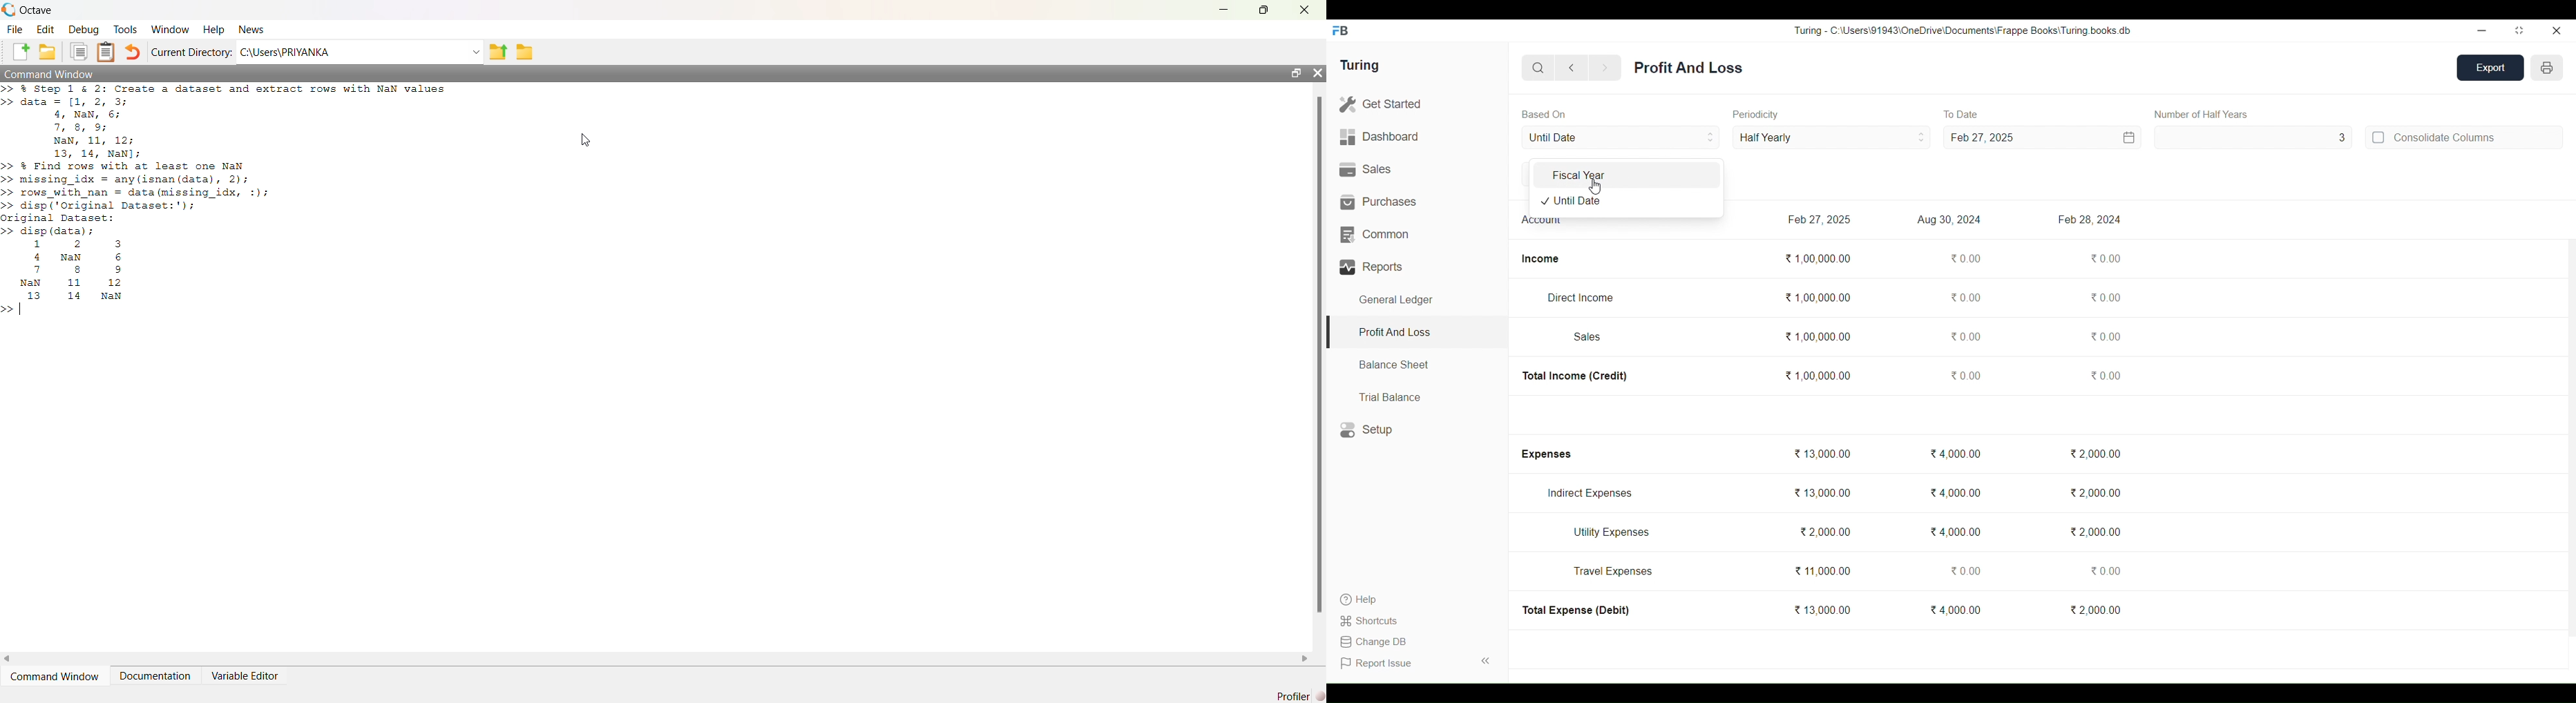 The width and height of the screenshot is (2576, 728). What do you see at coordinates (1340, 31) in the screenshot?
I see `Frappe Books logo` at bounding box center [1340, 31].